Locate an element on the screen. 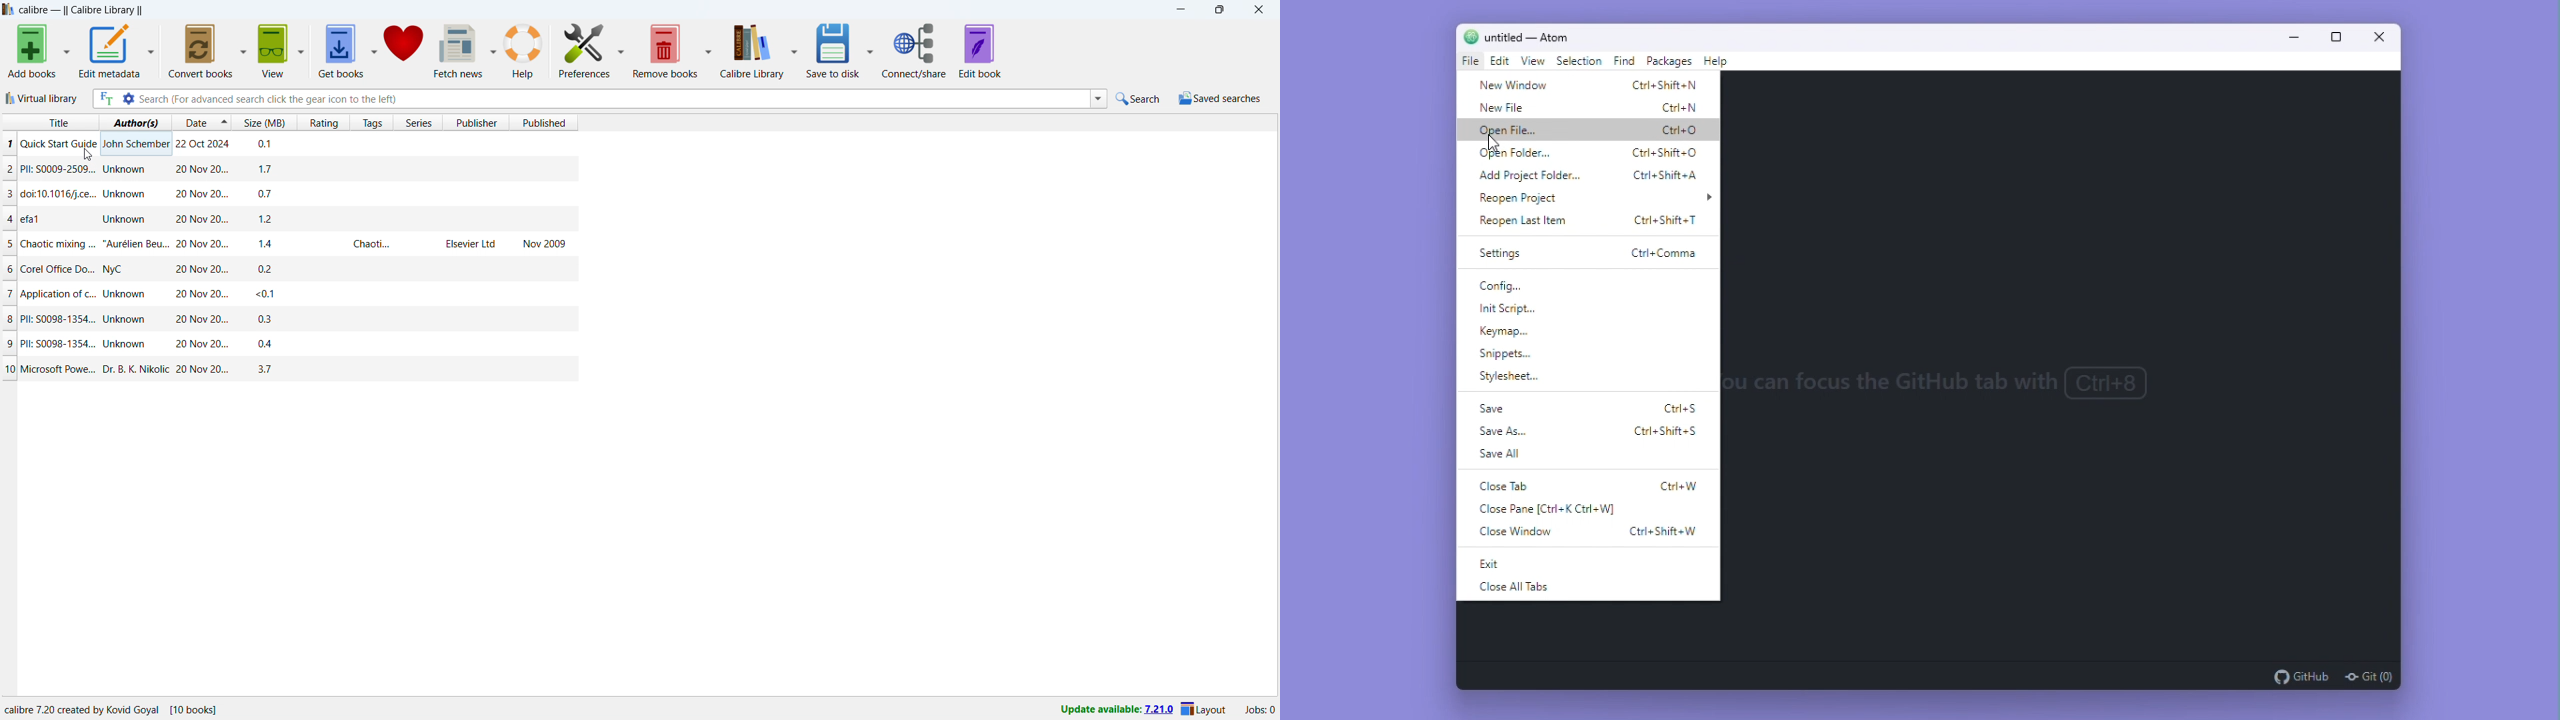 This screenshot has height=728, width=2576. remove books options is located at coordinates (708, 49).